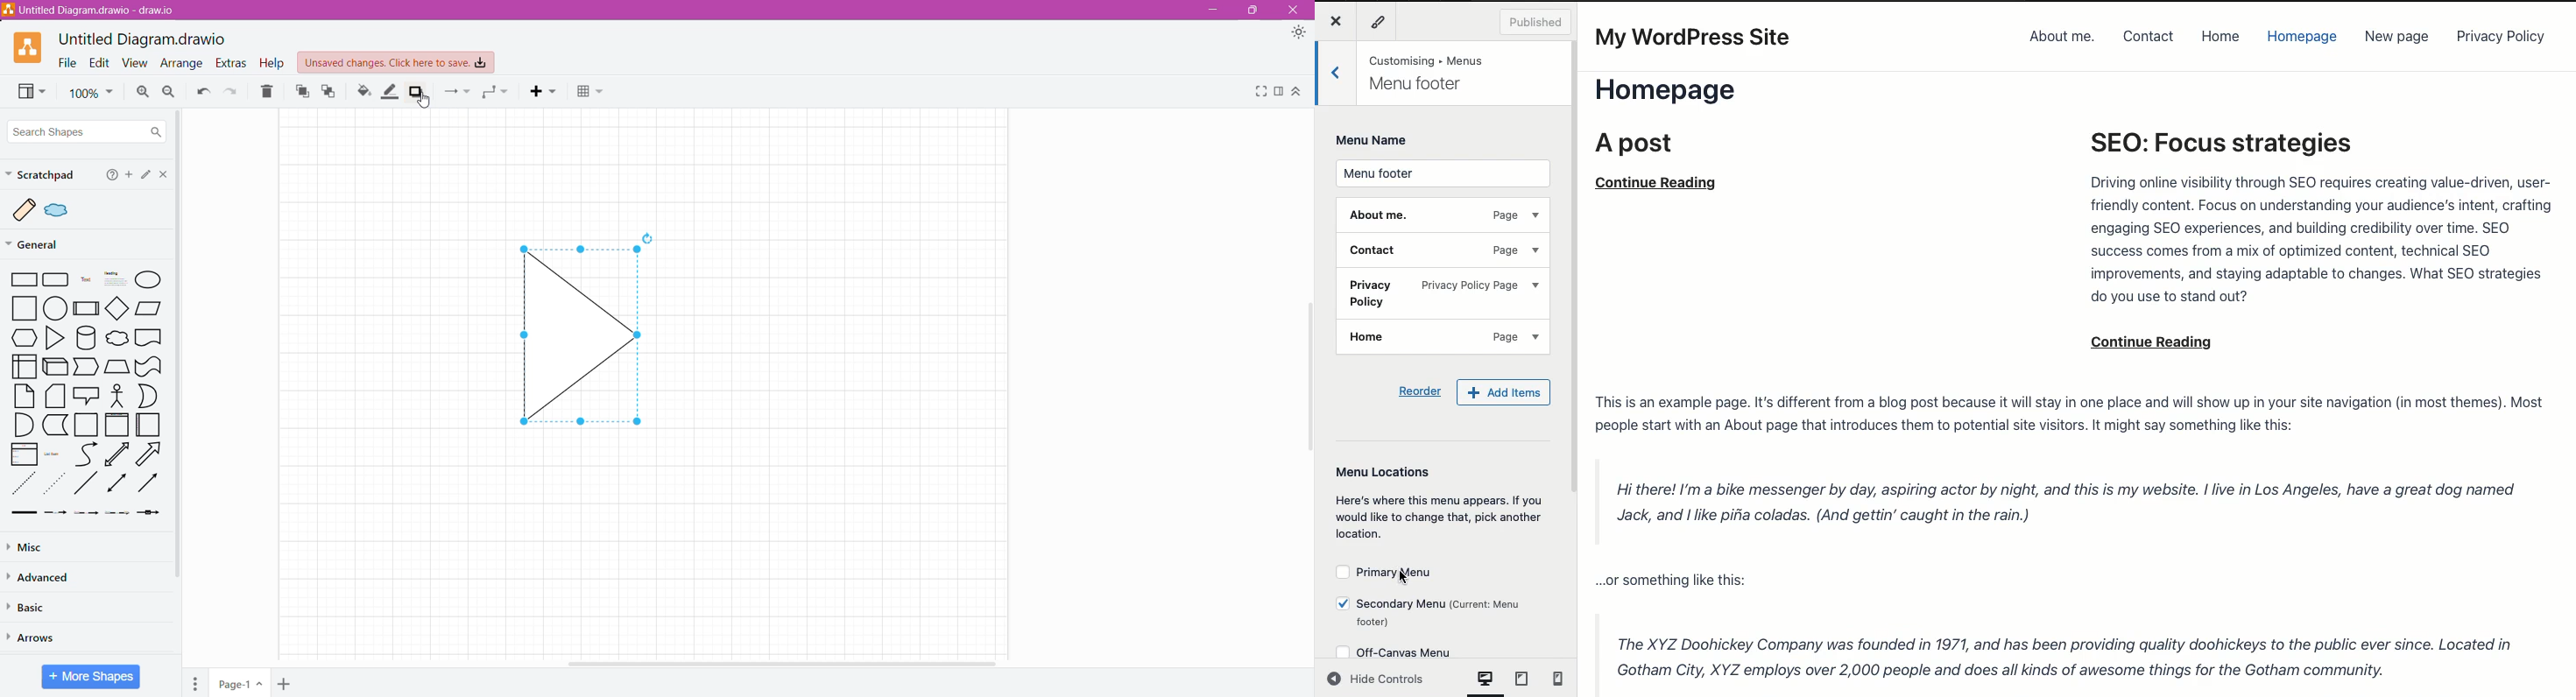  I want to click on Close, so click(162, 174).